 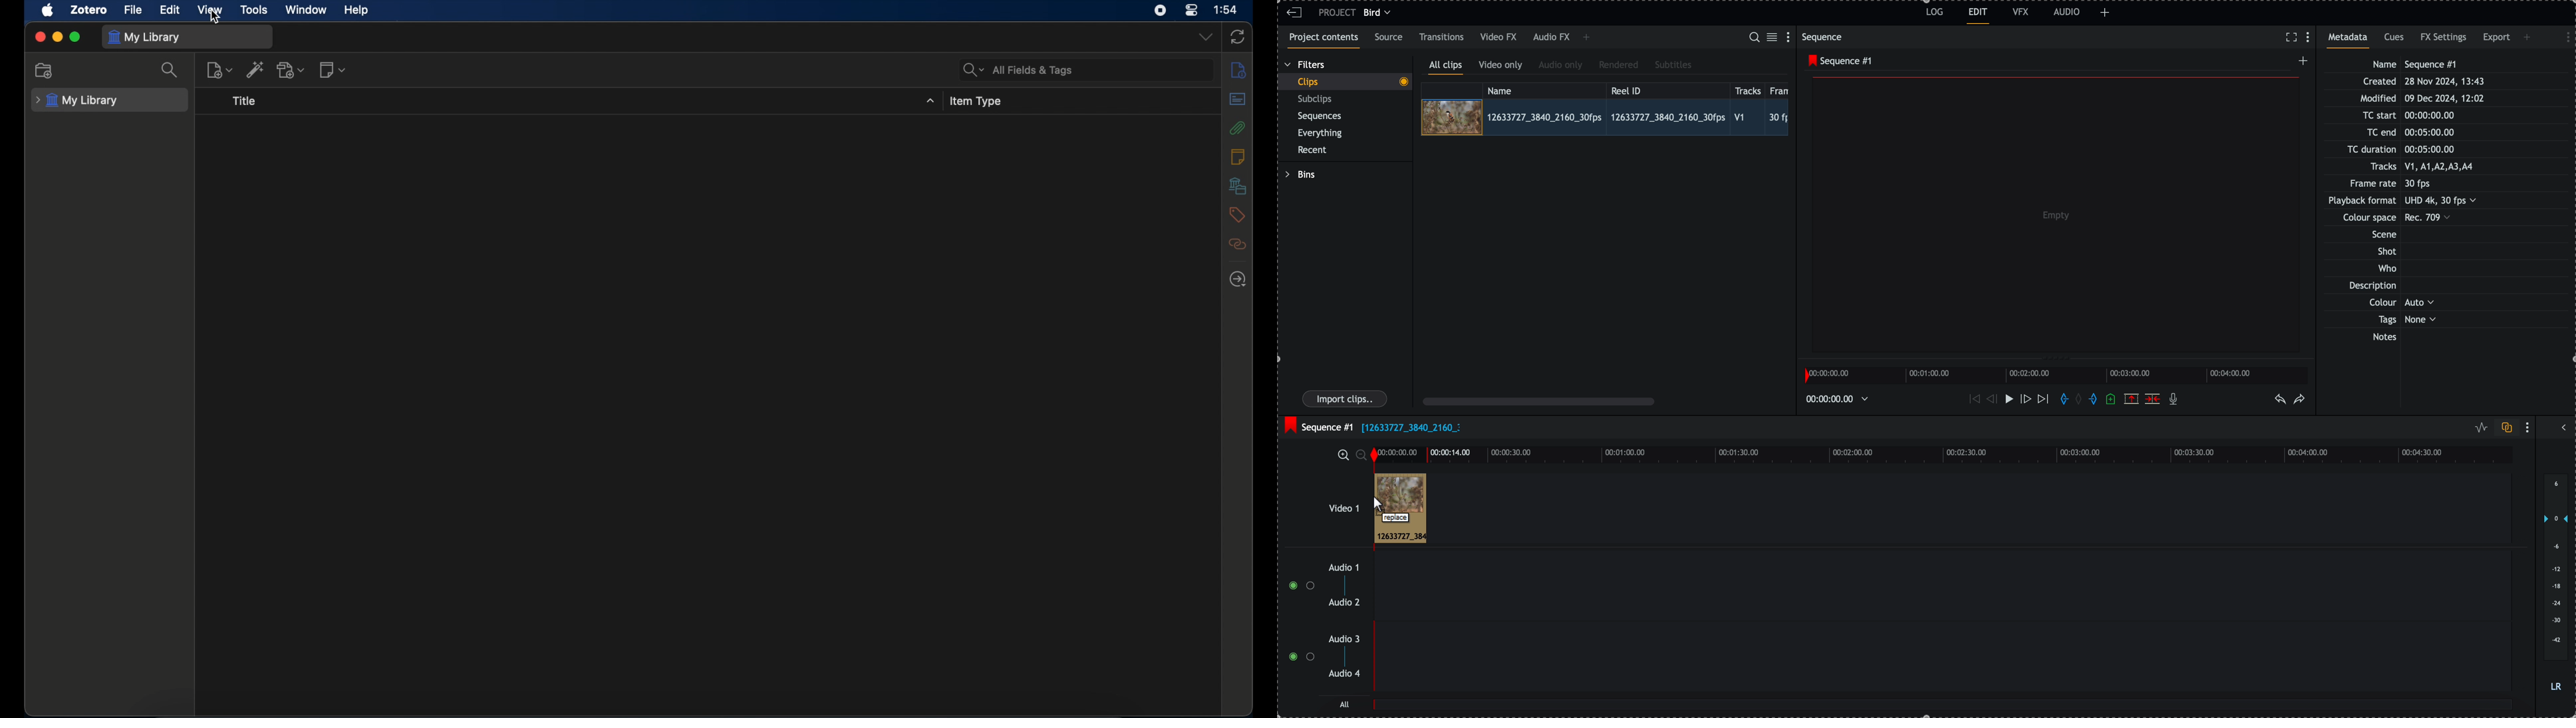 What do you see at coordinates (1944, 709) in the screenshot?
I see `all` at bounding box center [1944, 709].